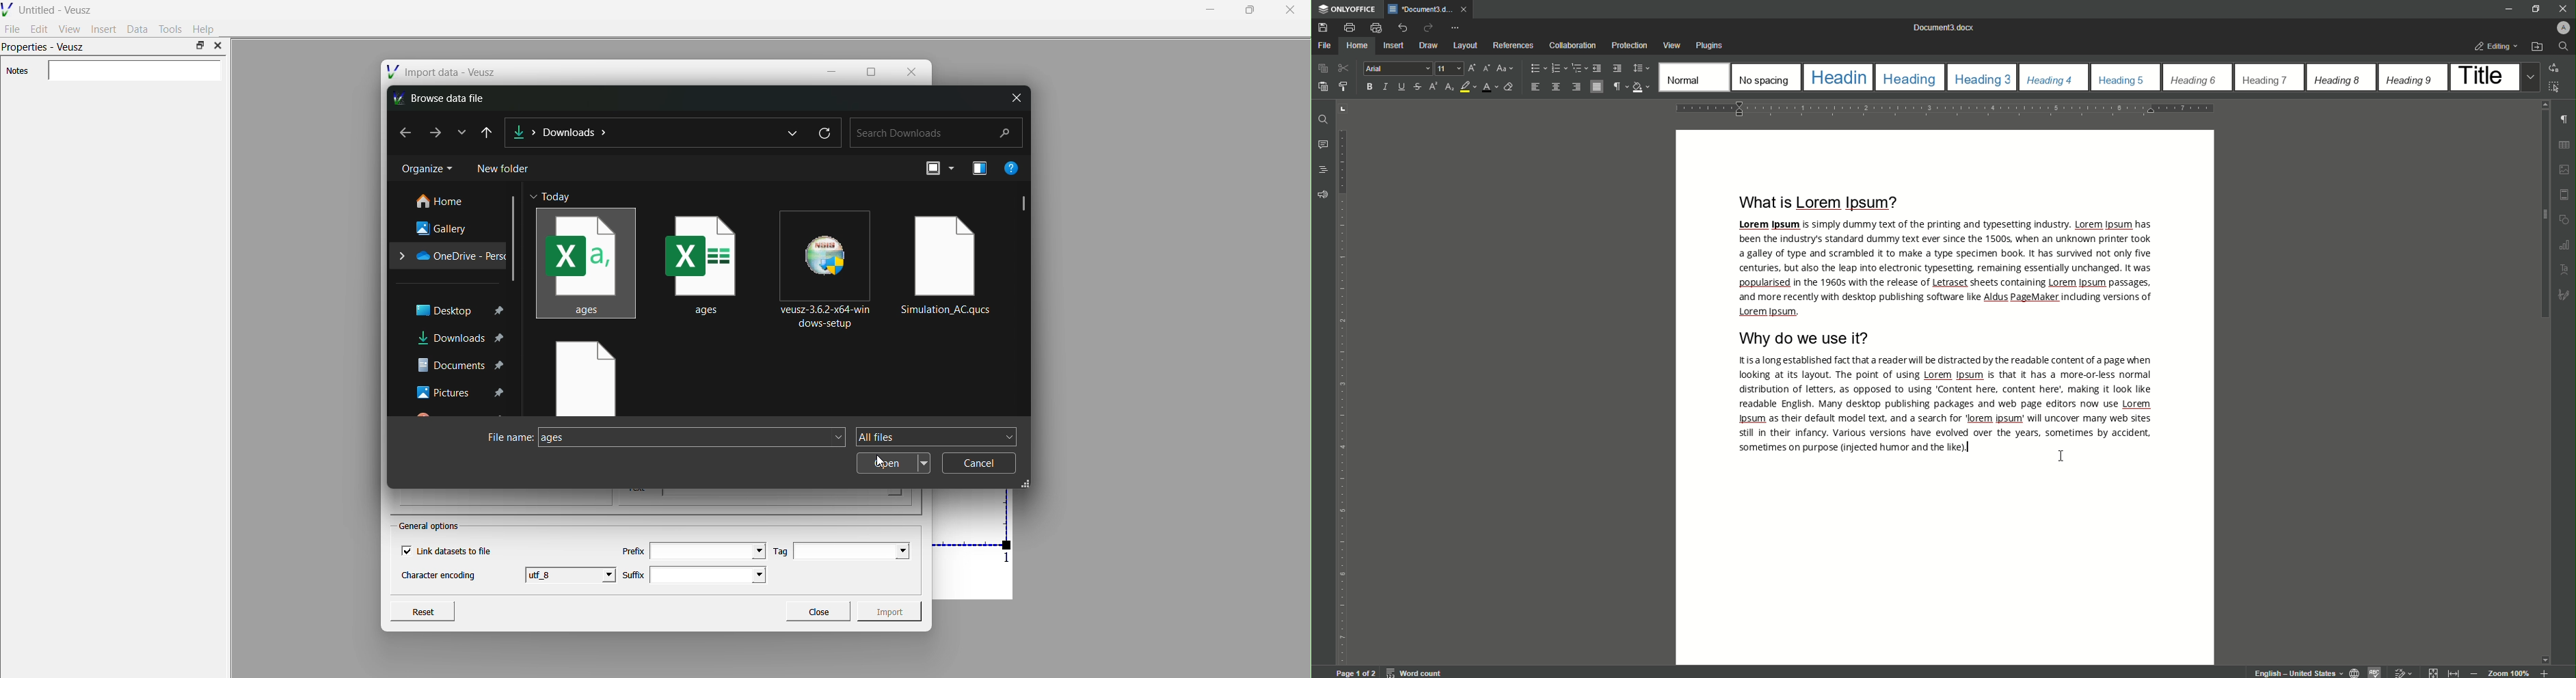 This screenshot has width=2576, height=700. I want to click on Help, so click(204, 29).